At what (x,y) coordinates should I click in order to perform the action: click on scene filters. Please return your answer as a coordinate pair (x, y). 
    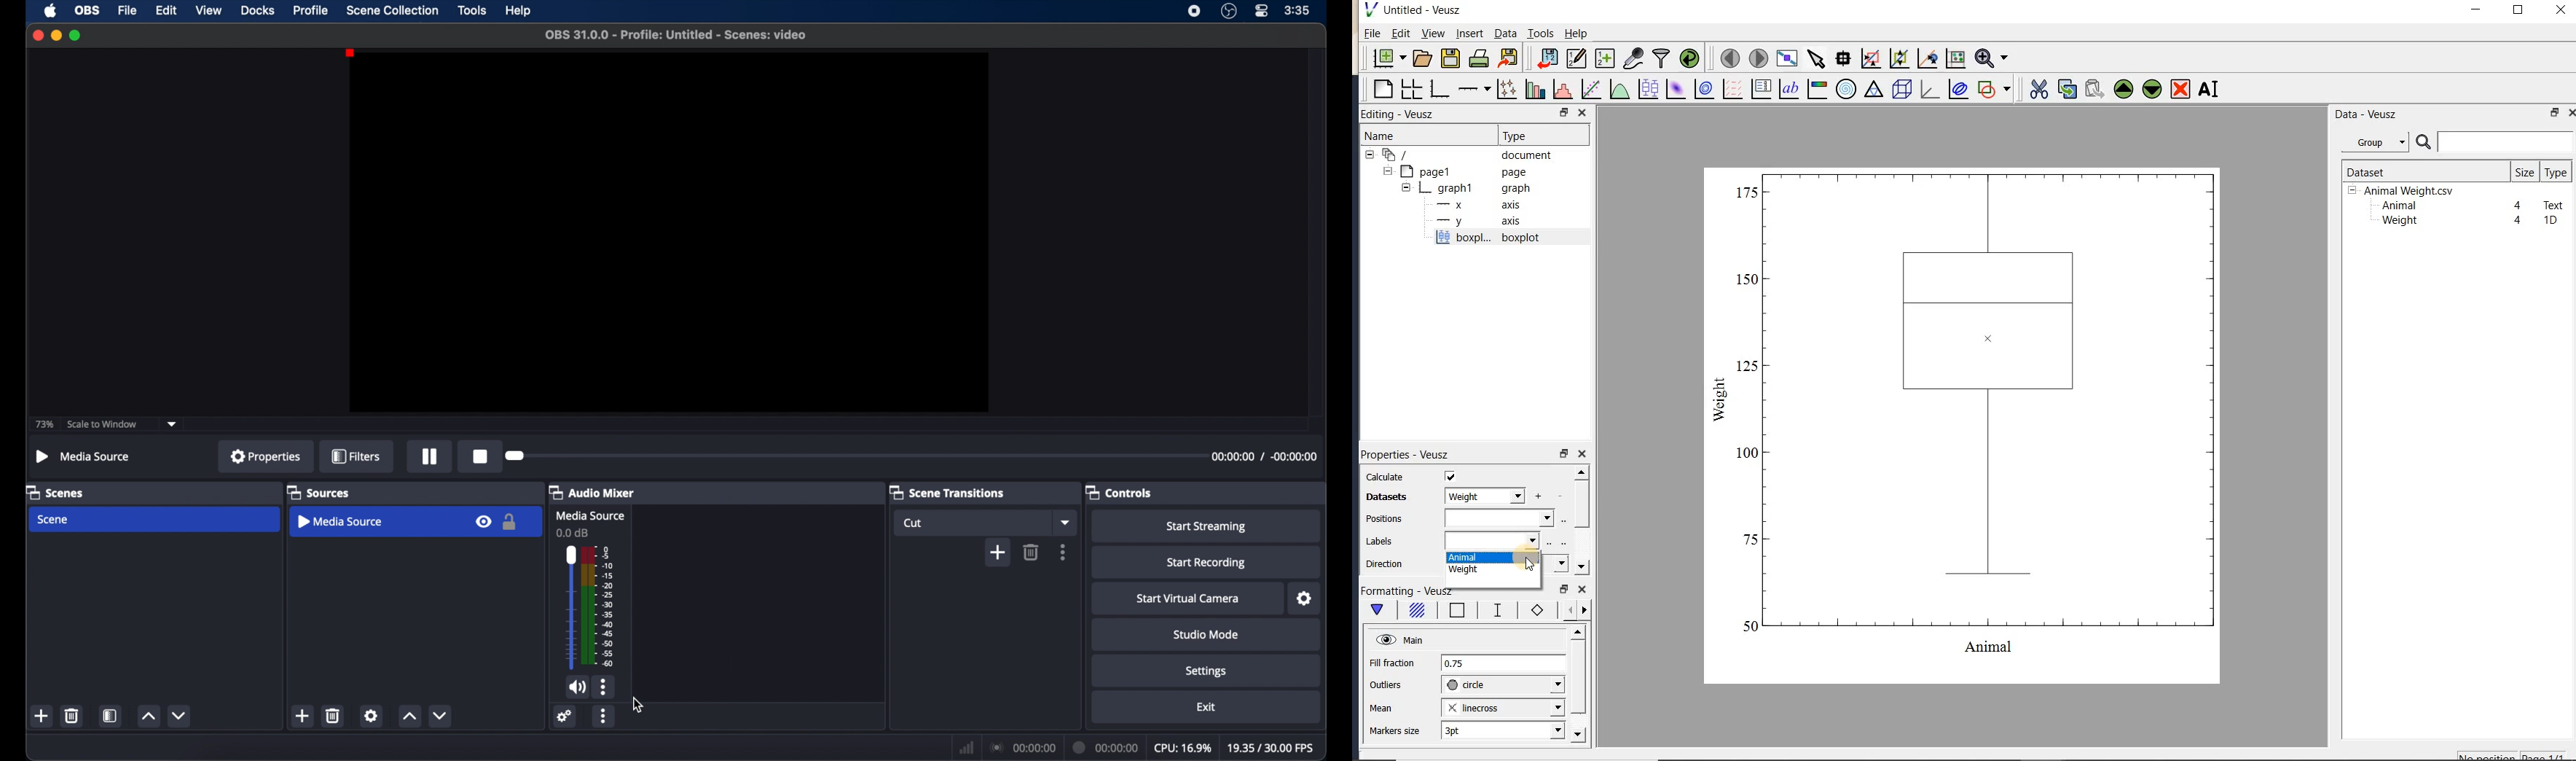
    Looking at the image, I should click on (110, 715).